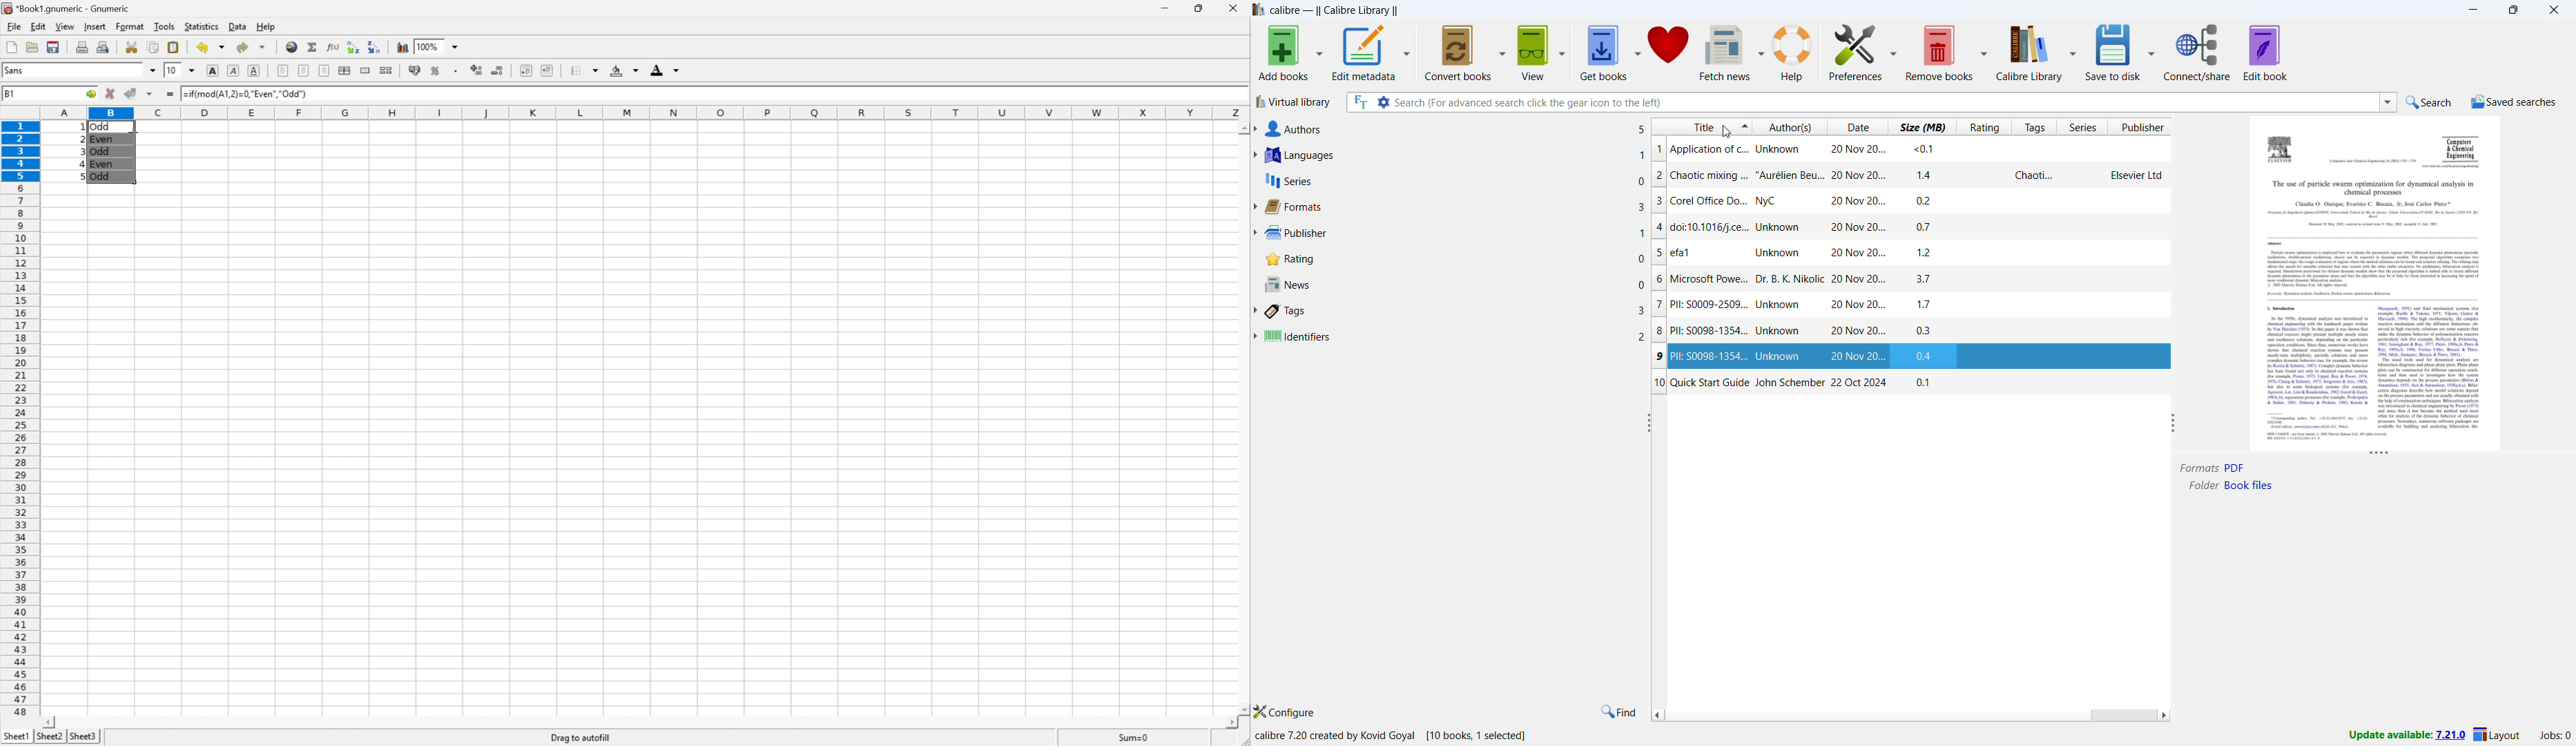 Image resolution: width=2576 pixels, height=756 pixels. Describe the element at coordinates (547, 69) in the screenshot. I see `Increase indent, and align the contents to the left` at that location.